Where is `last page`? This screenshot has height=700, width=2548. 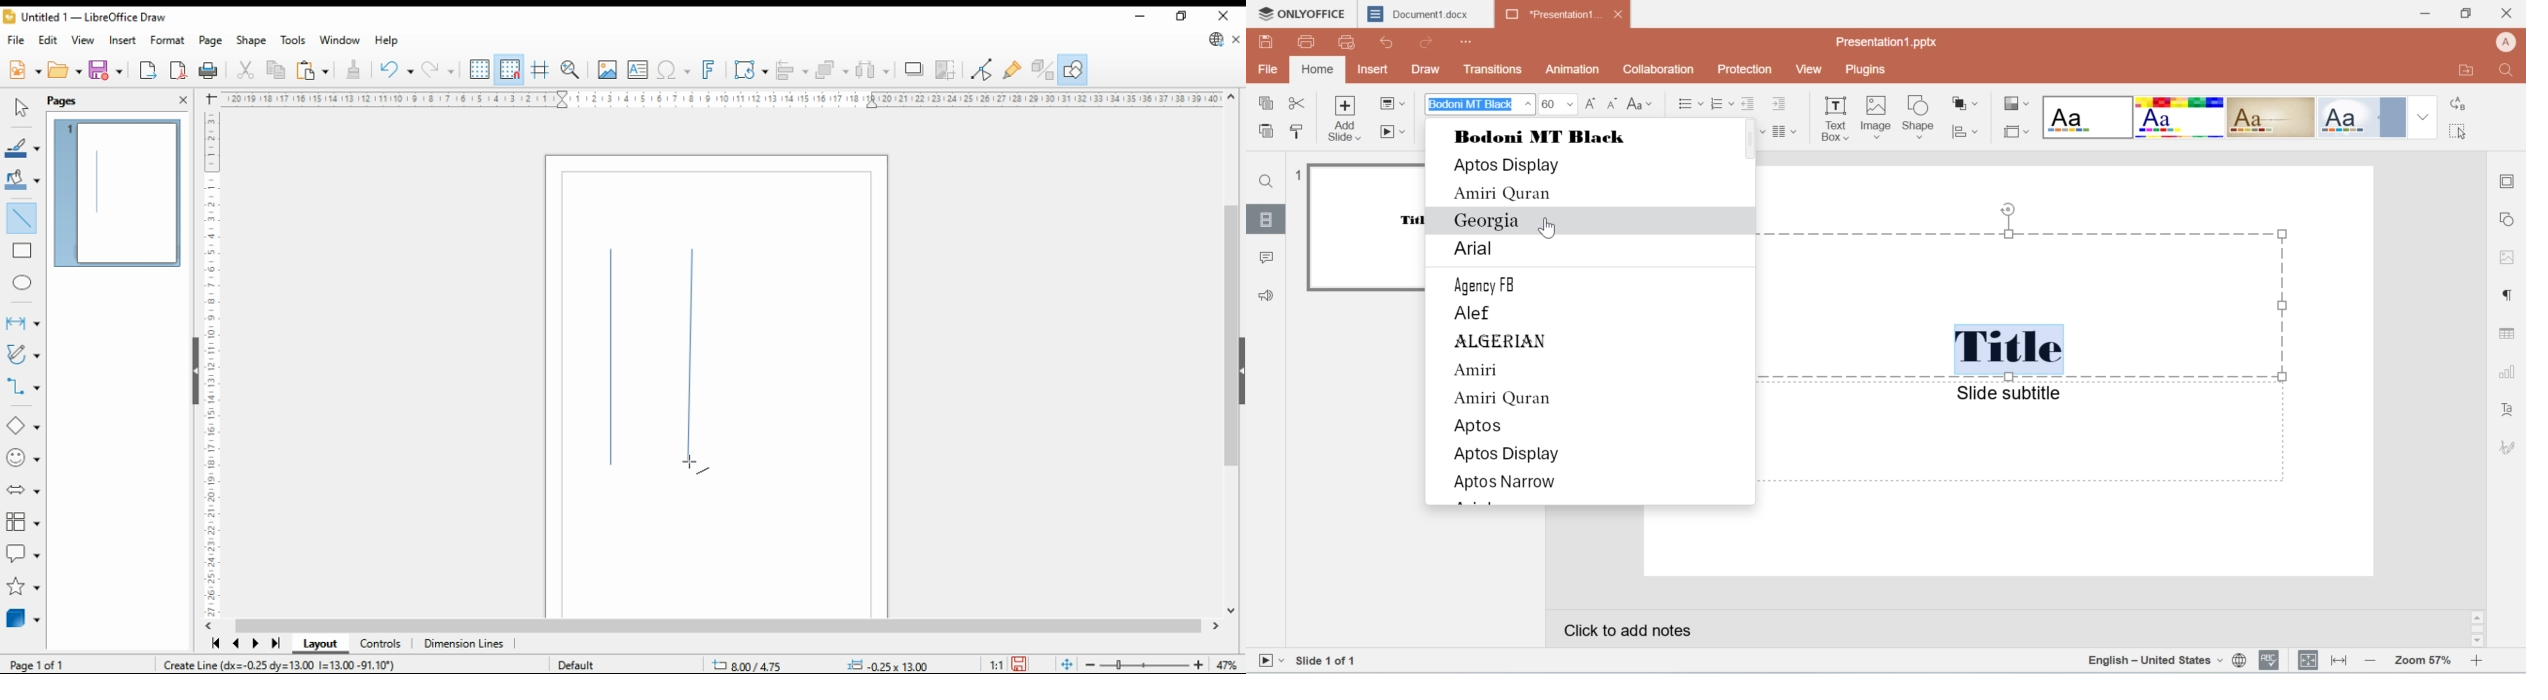 last page is located at coordinates (275, 644).